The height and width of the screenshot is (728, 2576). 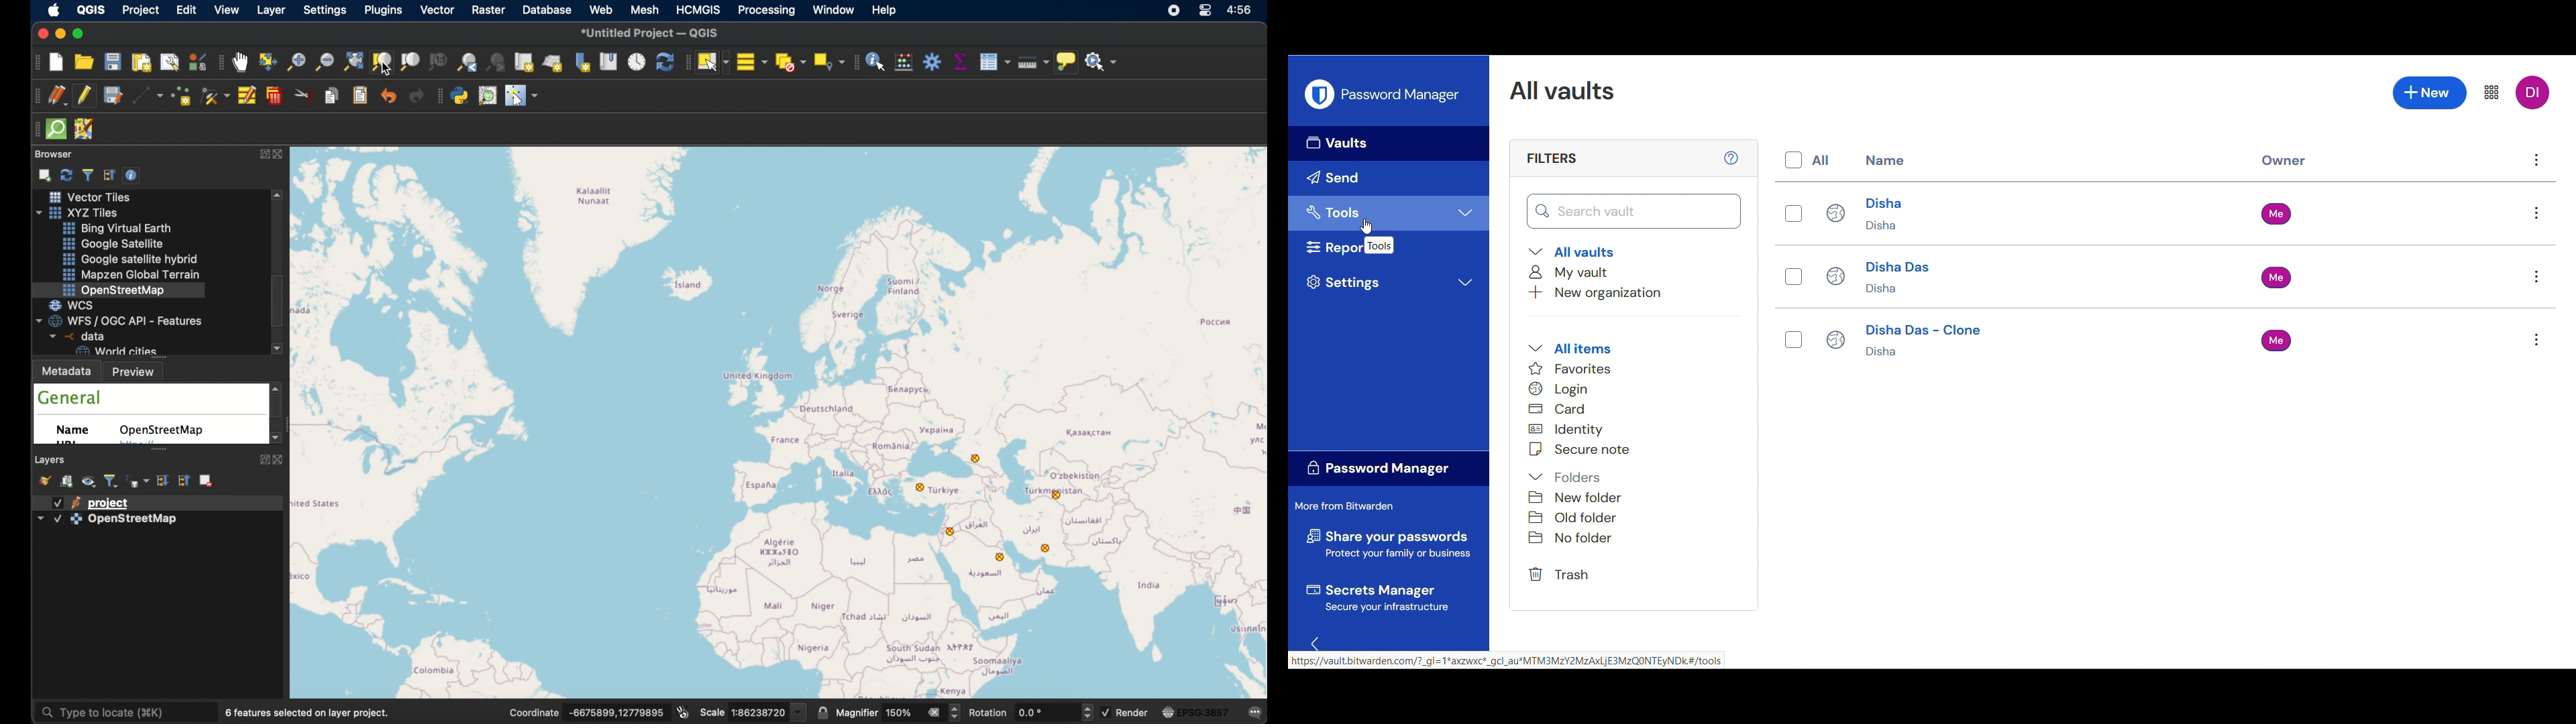 What do you see at coordinates (58, 503) in the screenshot?
I see `checkbox` at bounding box center [58, 503].